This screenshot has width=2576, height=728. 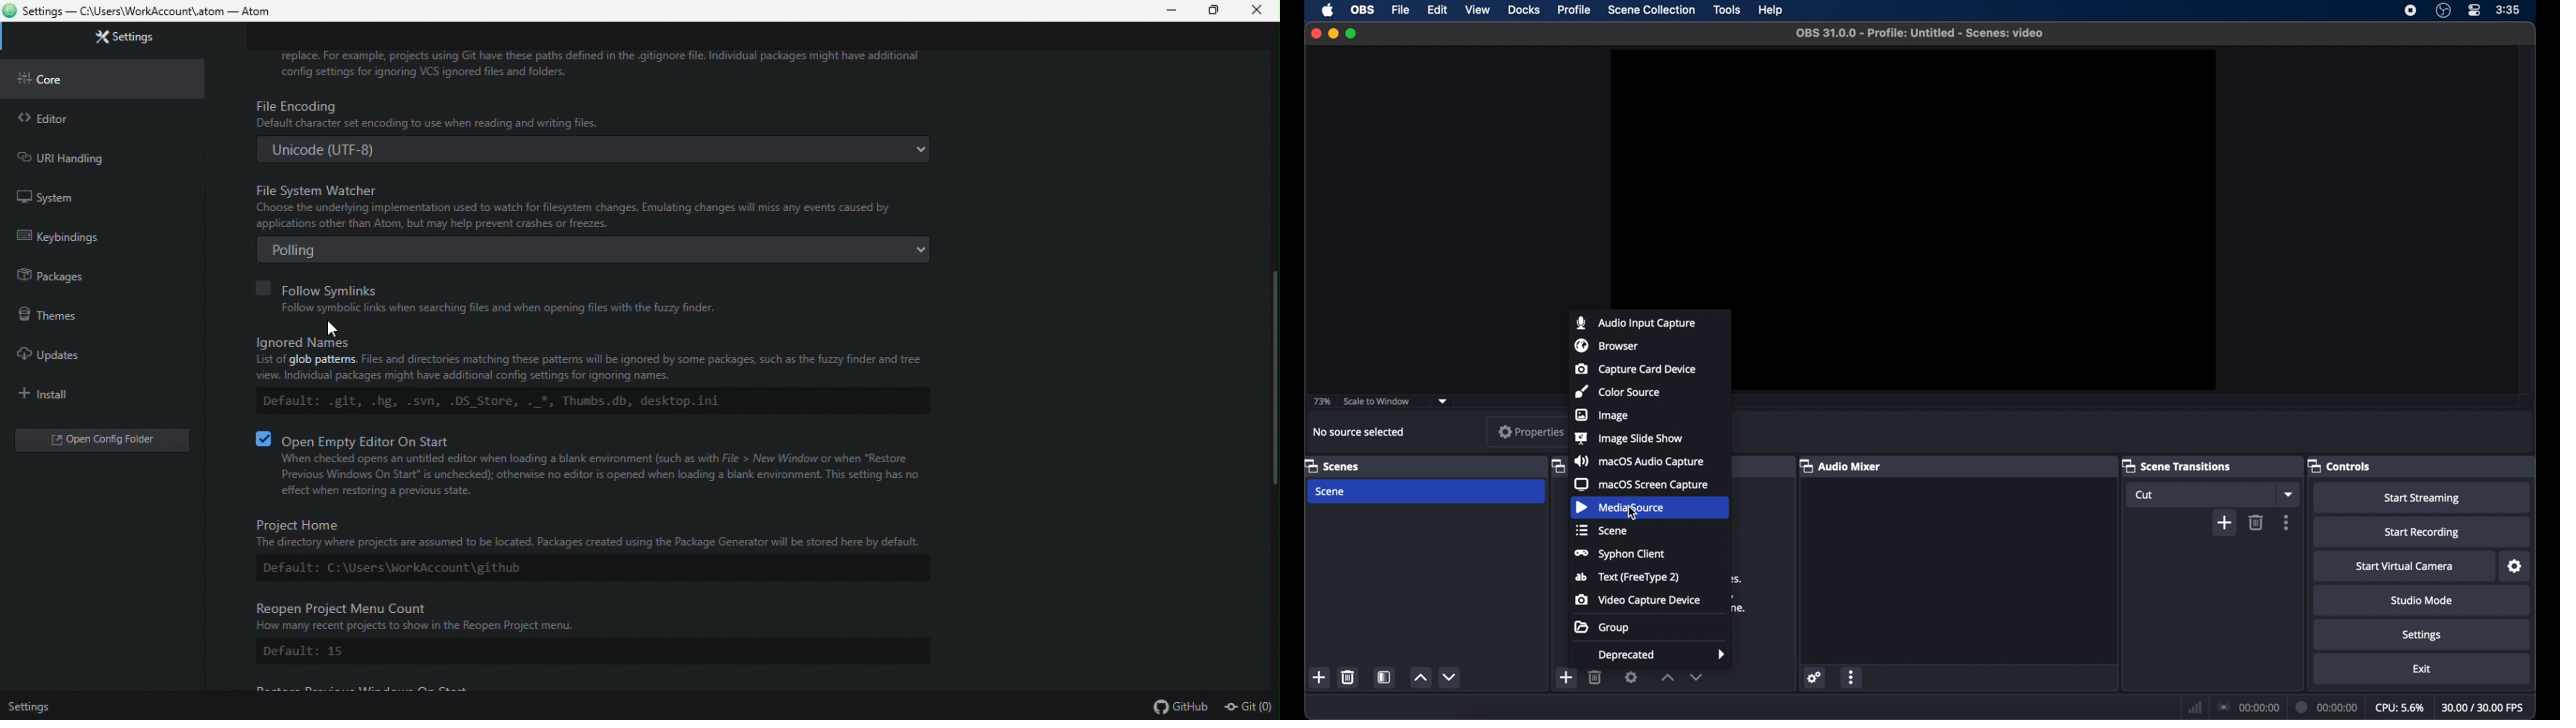 What do you see at coordinates (1567, 677) in the screenshot?
I see `add` at bounding box center [1567, 677].